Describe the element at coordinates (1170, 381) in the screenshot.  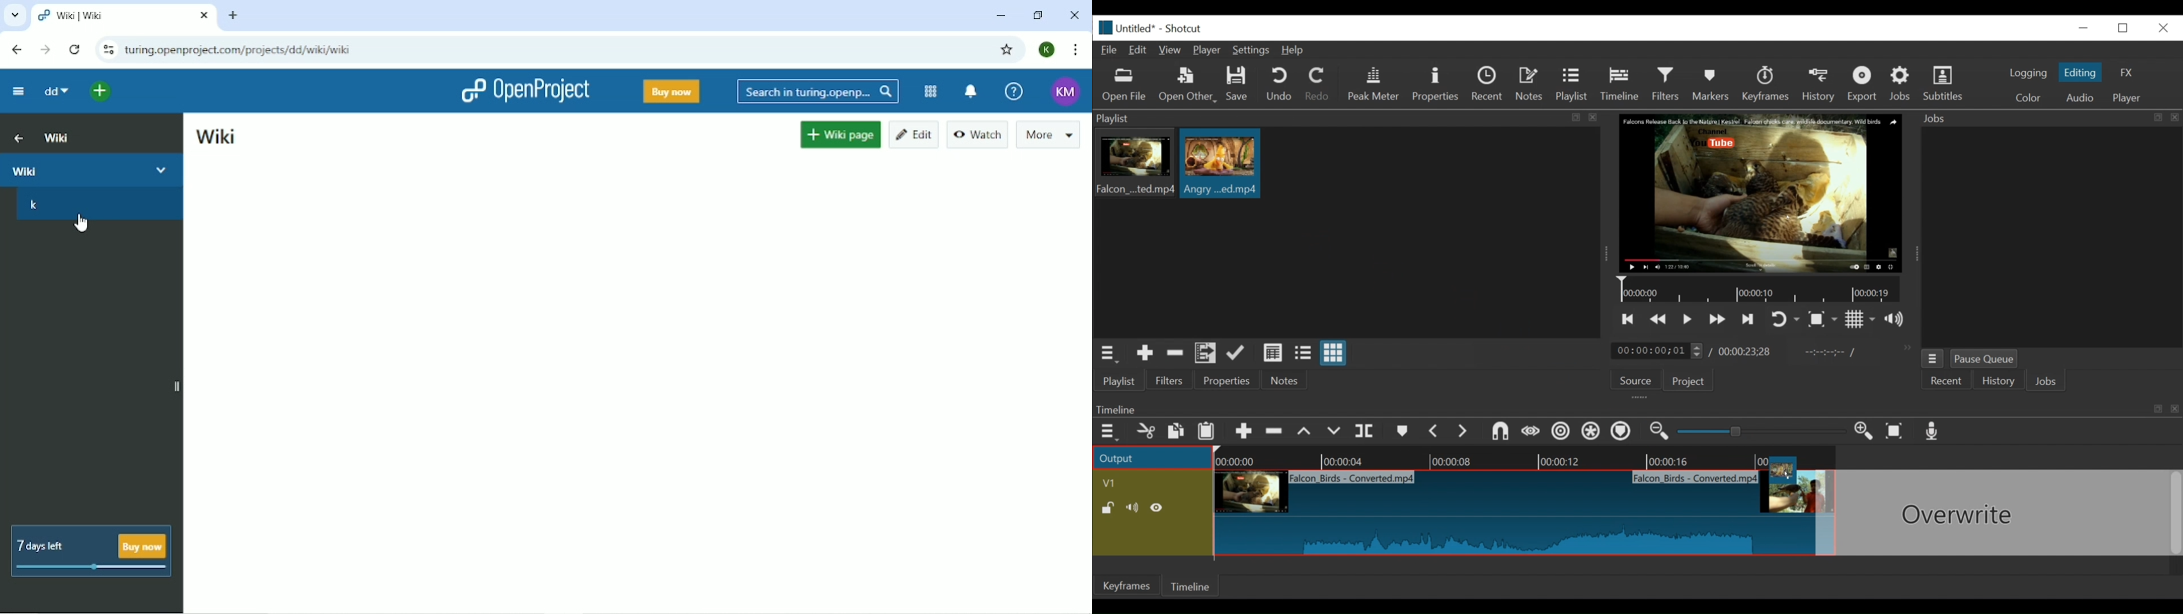
I see `Filters` at that location.